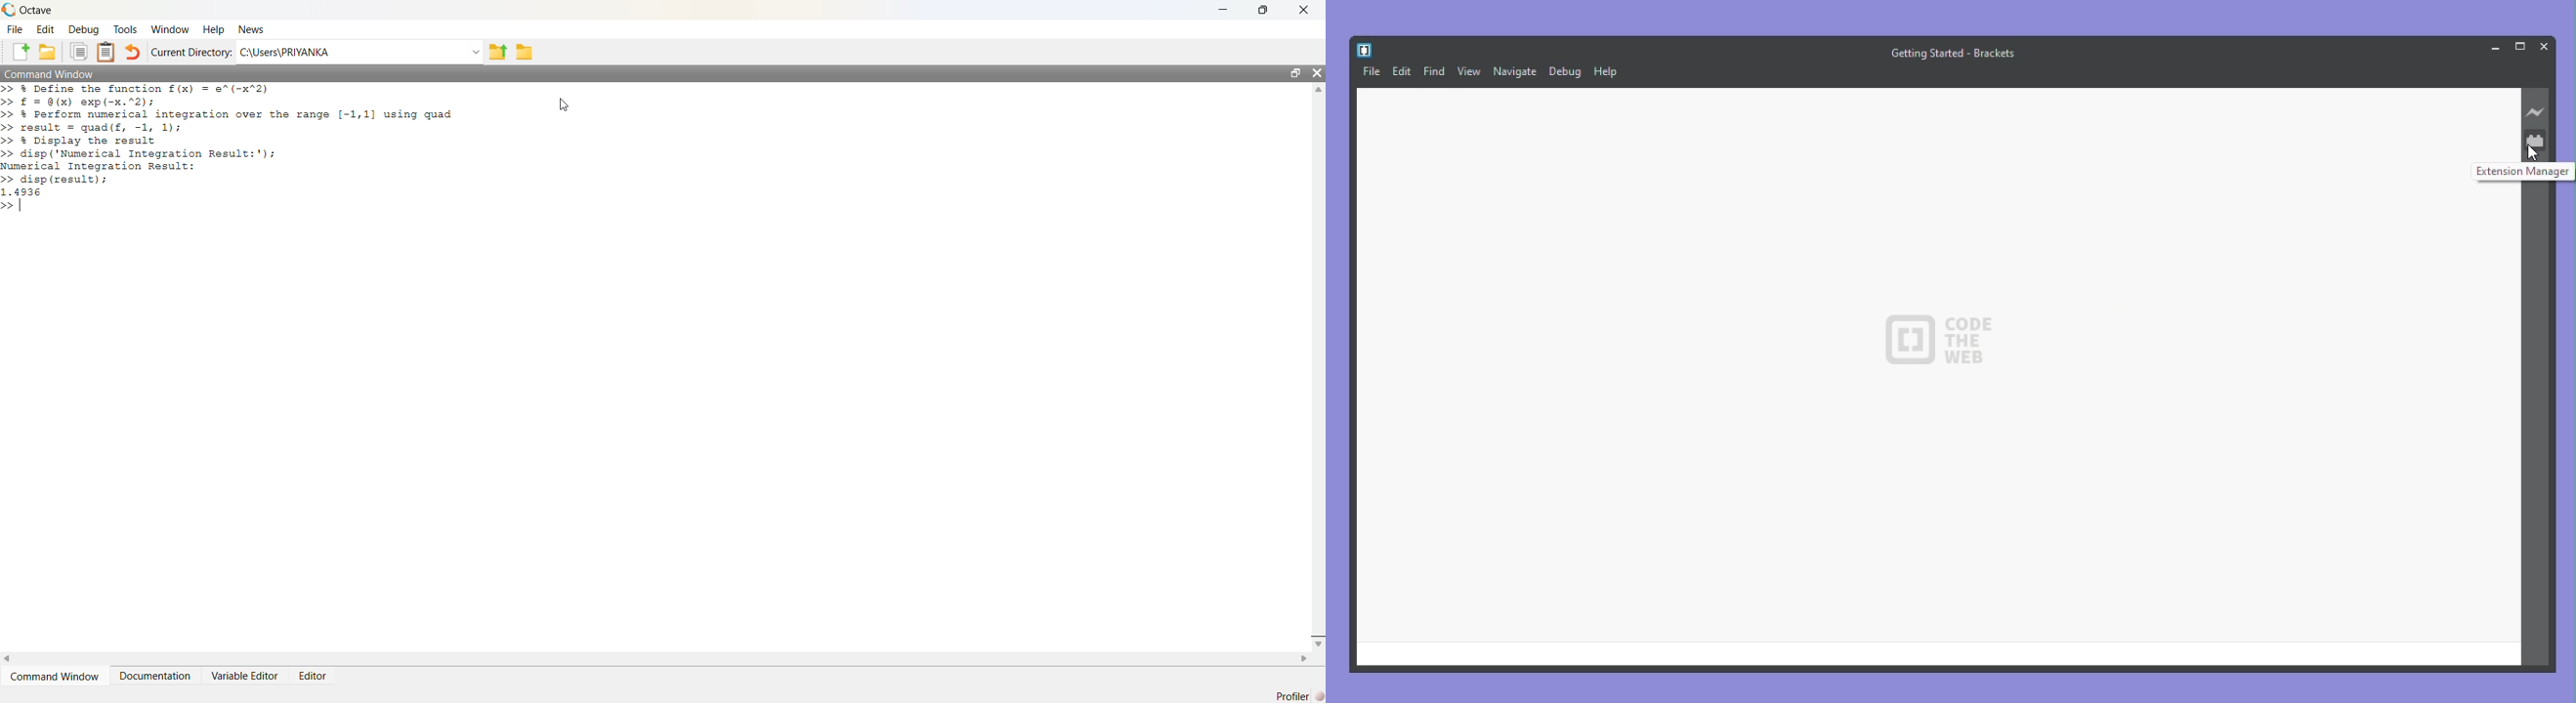 This screenshot has width=2576, height=728. Describe the element at coordinates (524, 51) in the screenshot. I see `Browse Directions` at that location.